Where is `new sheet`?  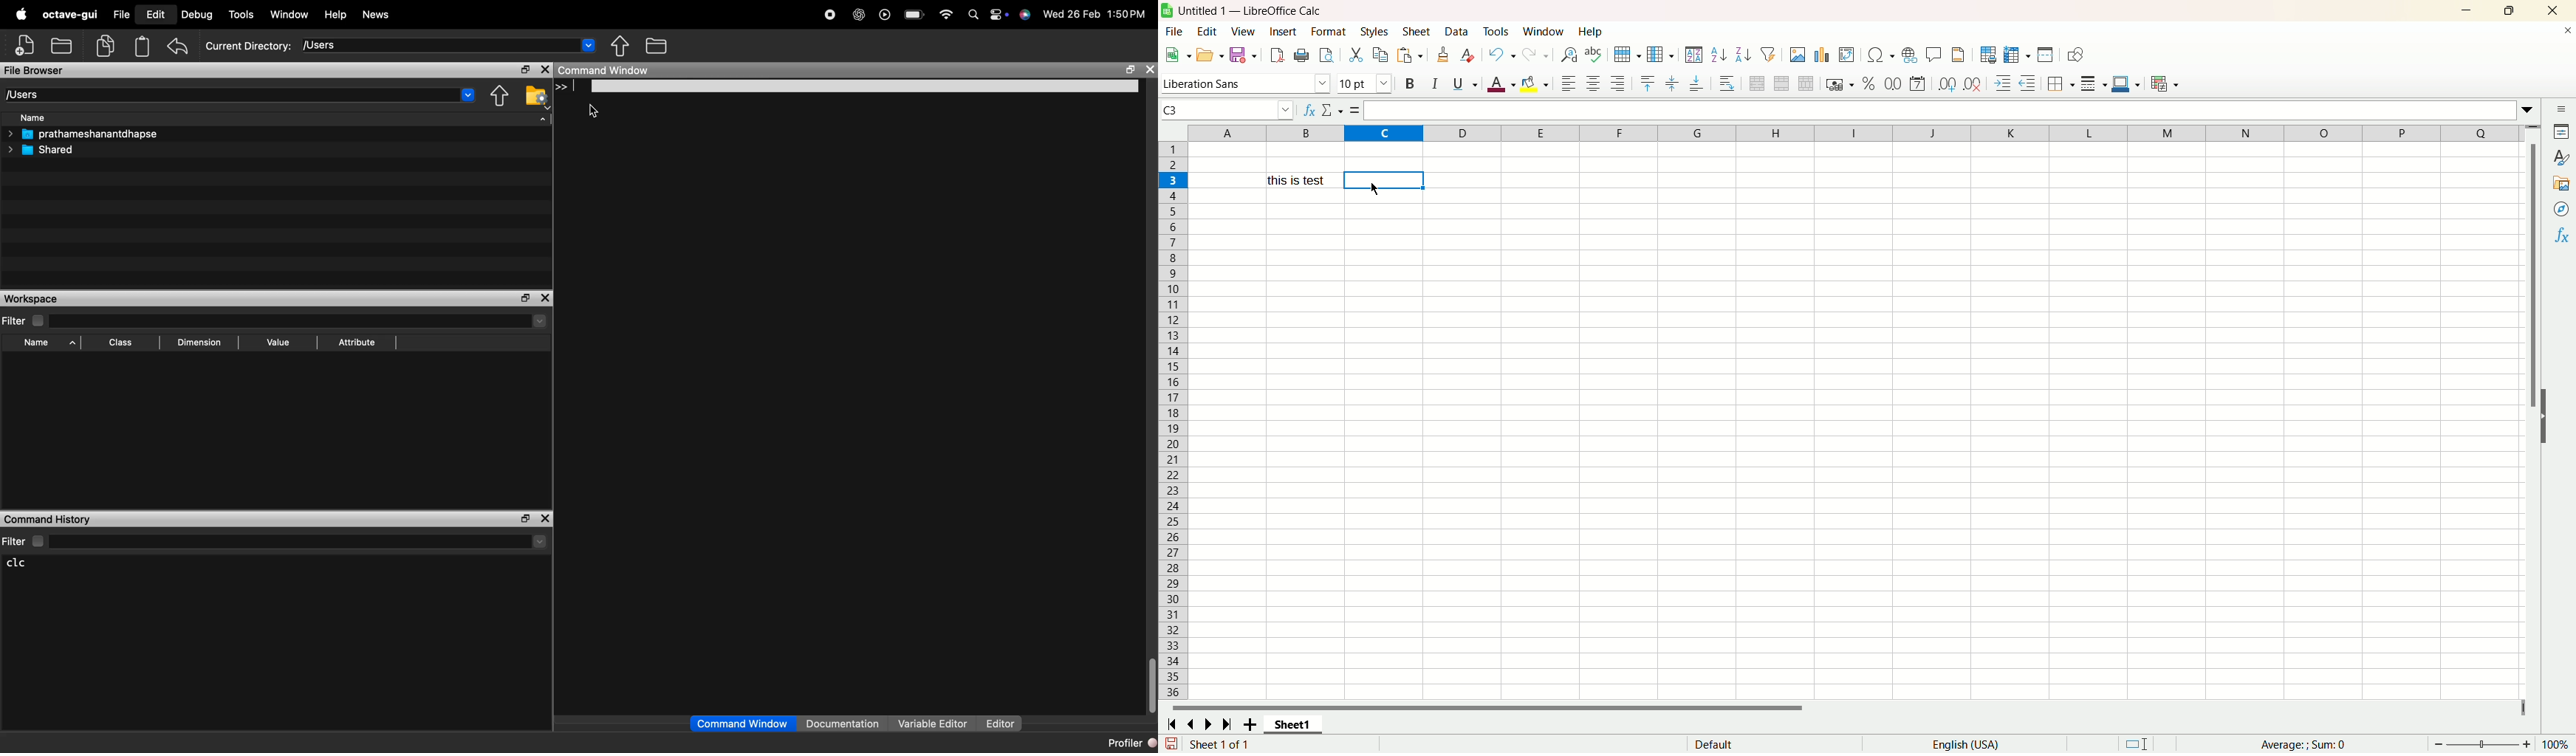 new sheet is located at coordinates (1253, 726).